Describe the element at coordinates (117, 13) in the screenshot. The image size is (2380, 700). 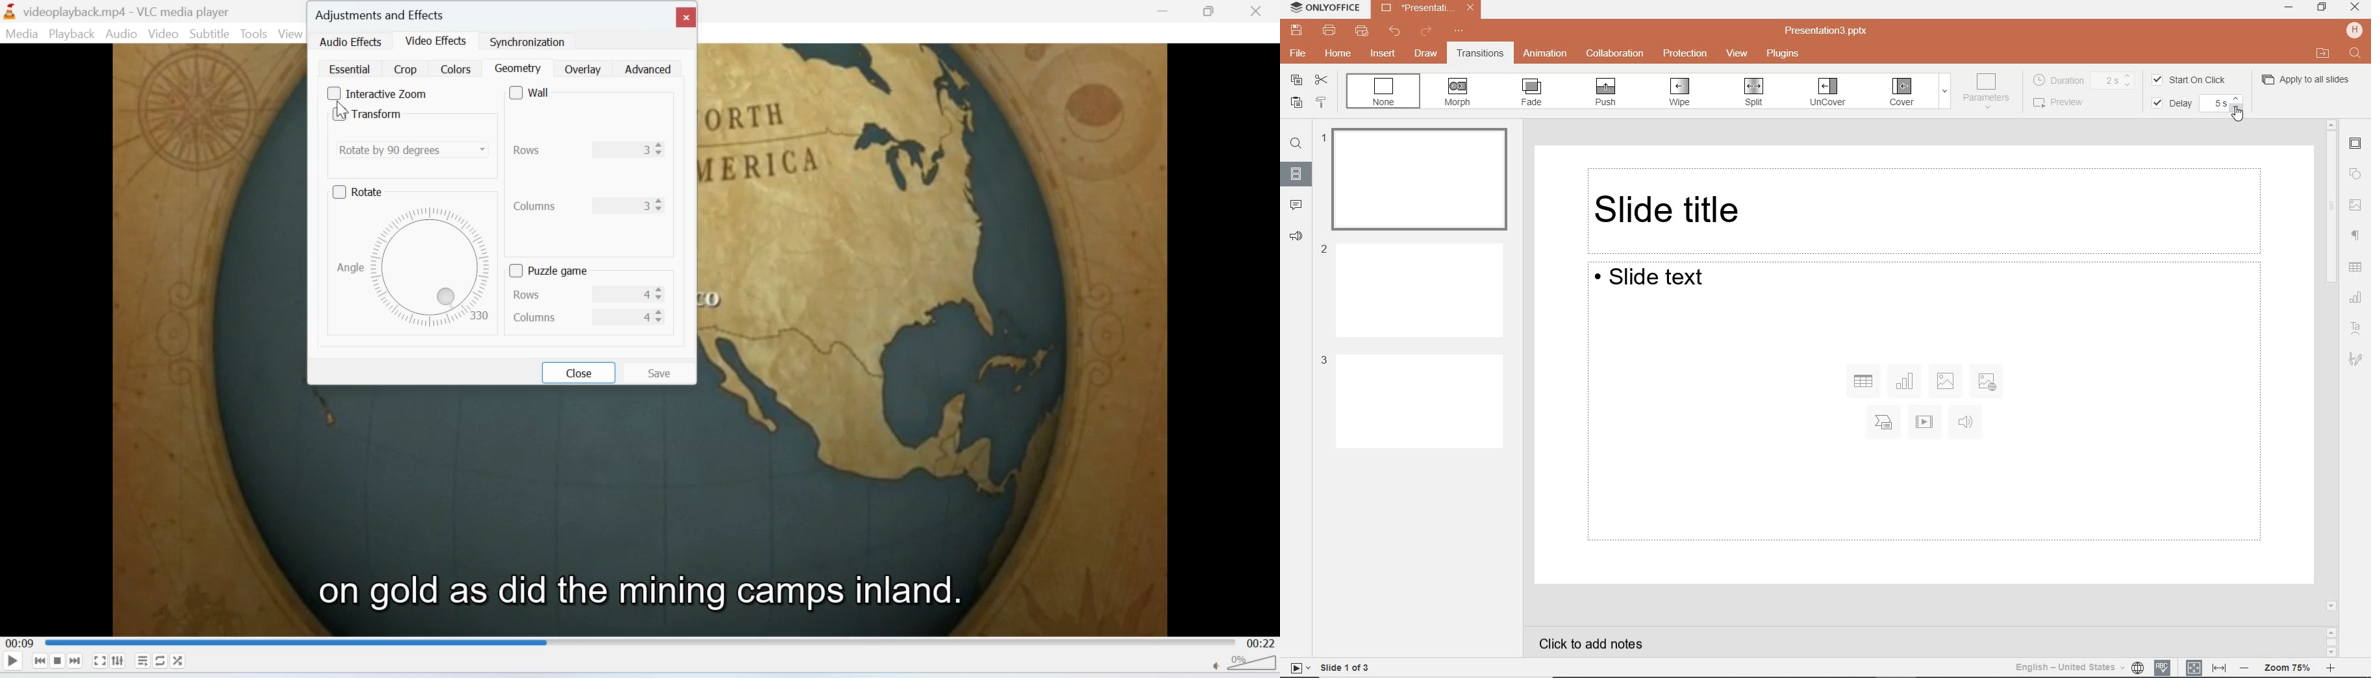
I see `videoplayback.mp4-VLC media player` at that location.